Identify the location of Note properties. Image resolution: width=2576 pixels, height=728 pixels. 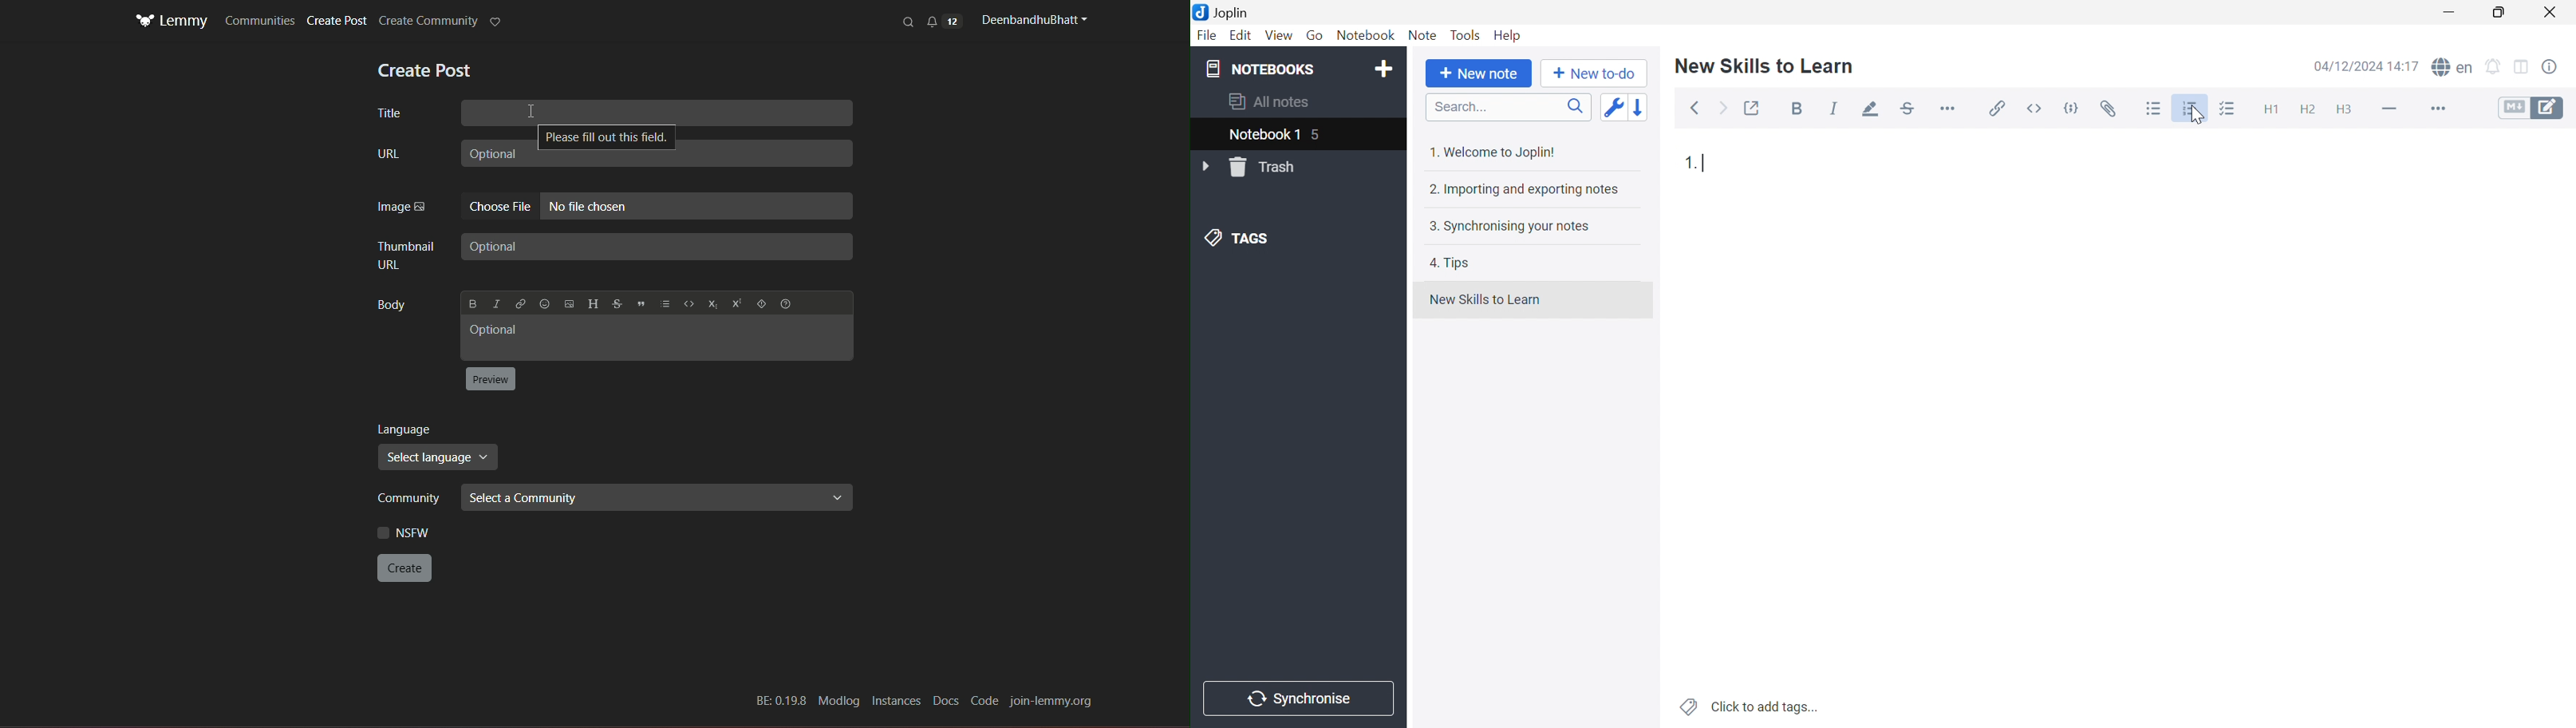
(2549, 67).